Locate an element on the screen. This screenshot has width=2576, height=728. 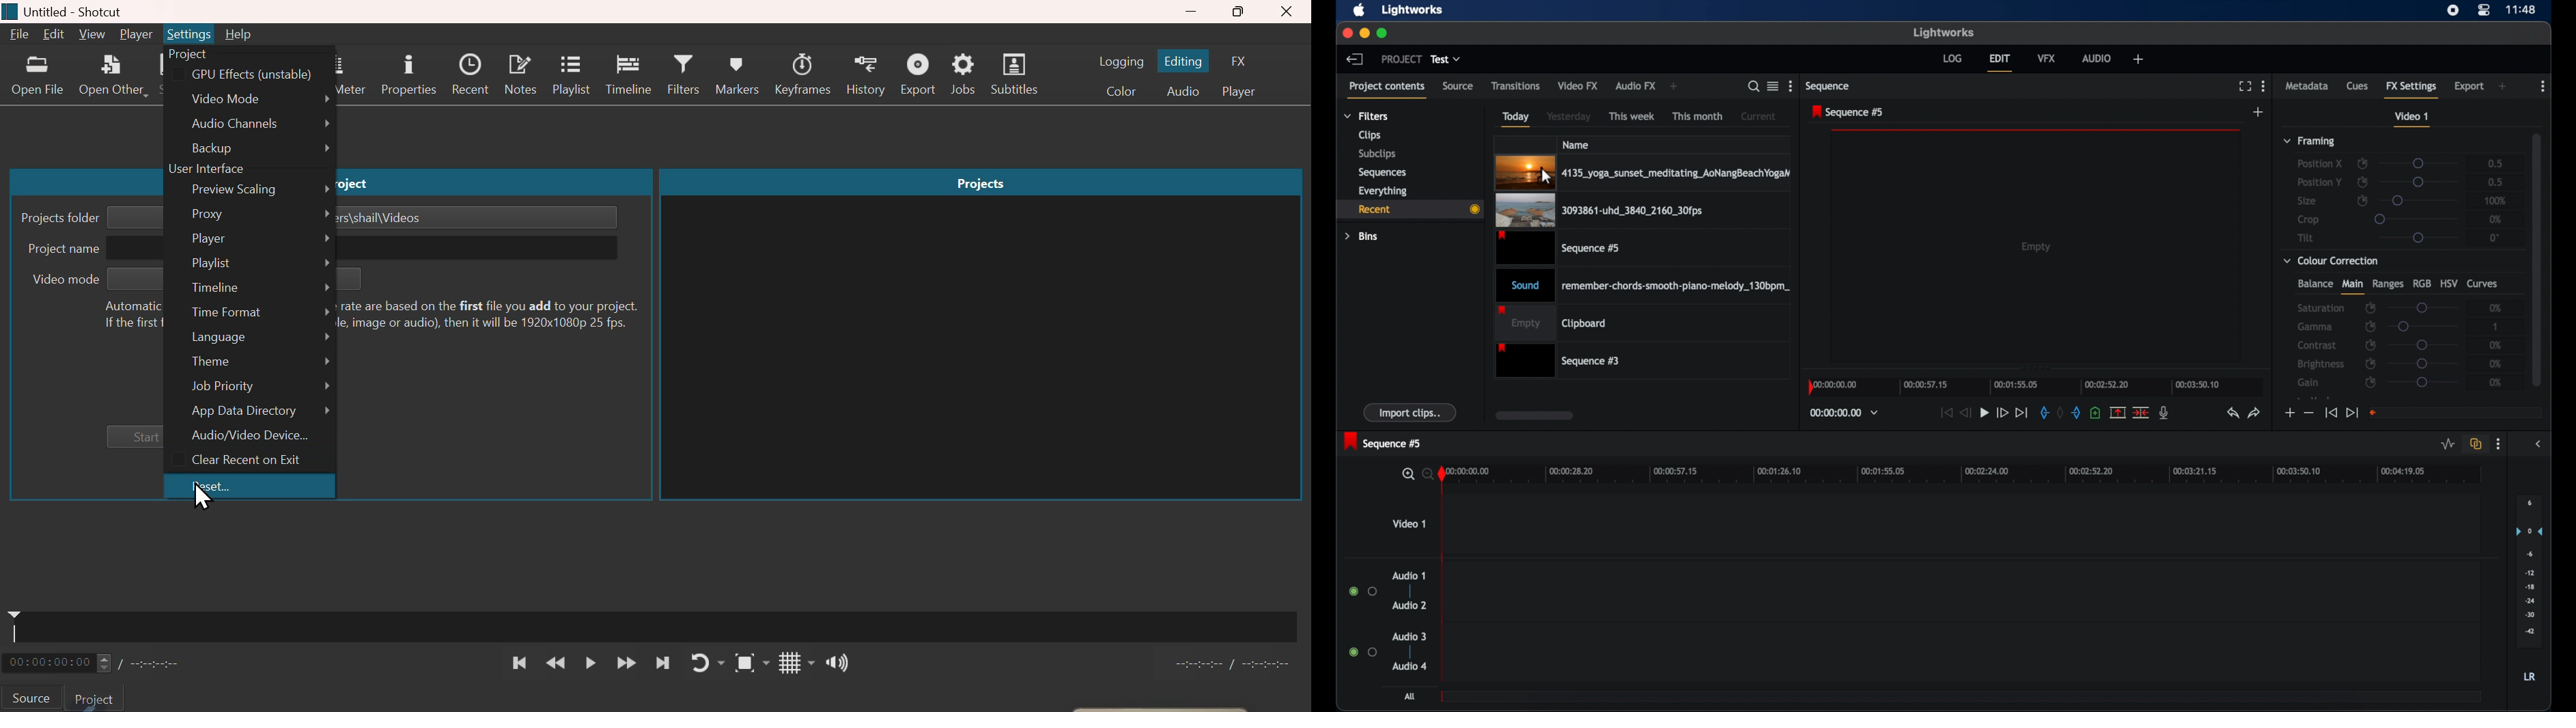
Theme is located at coordinates (249, 360).